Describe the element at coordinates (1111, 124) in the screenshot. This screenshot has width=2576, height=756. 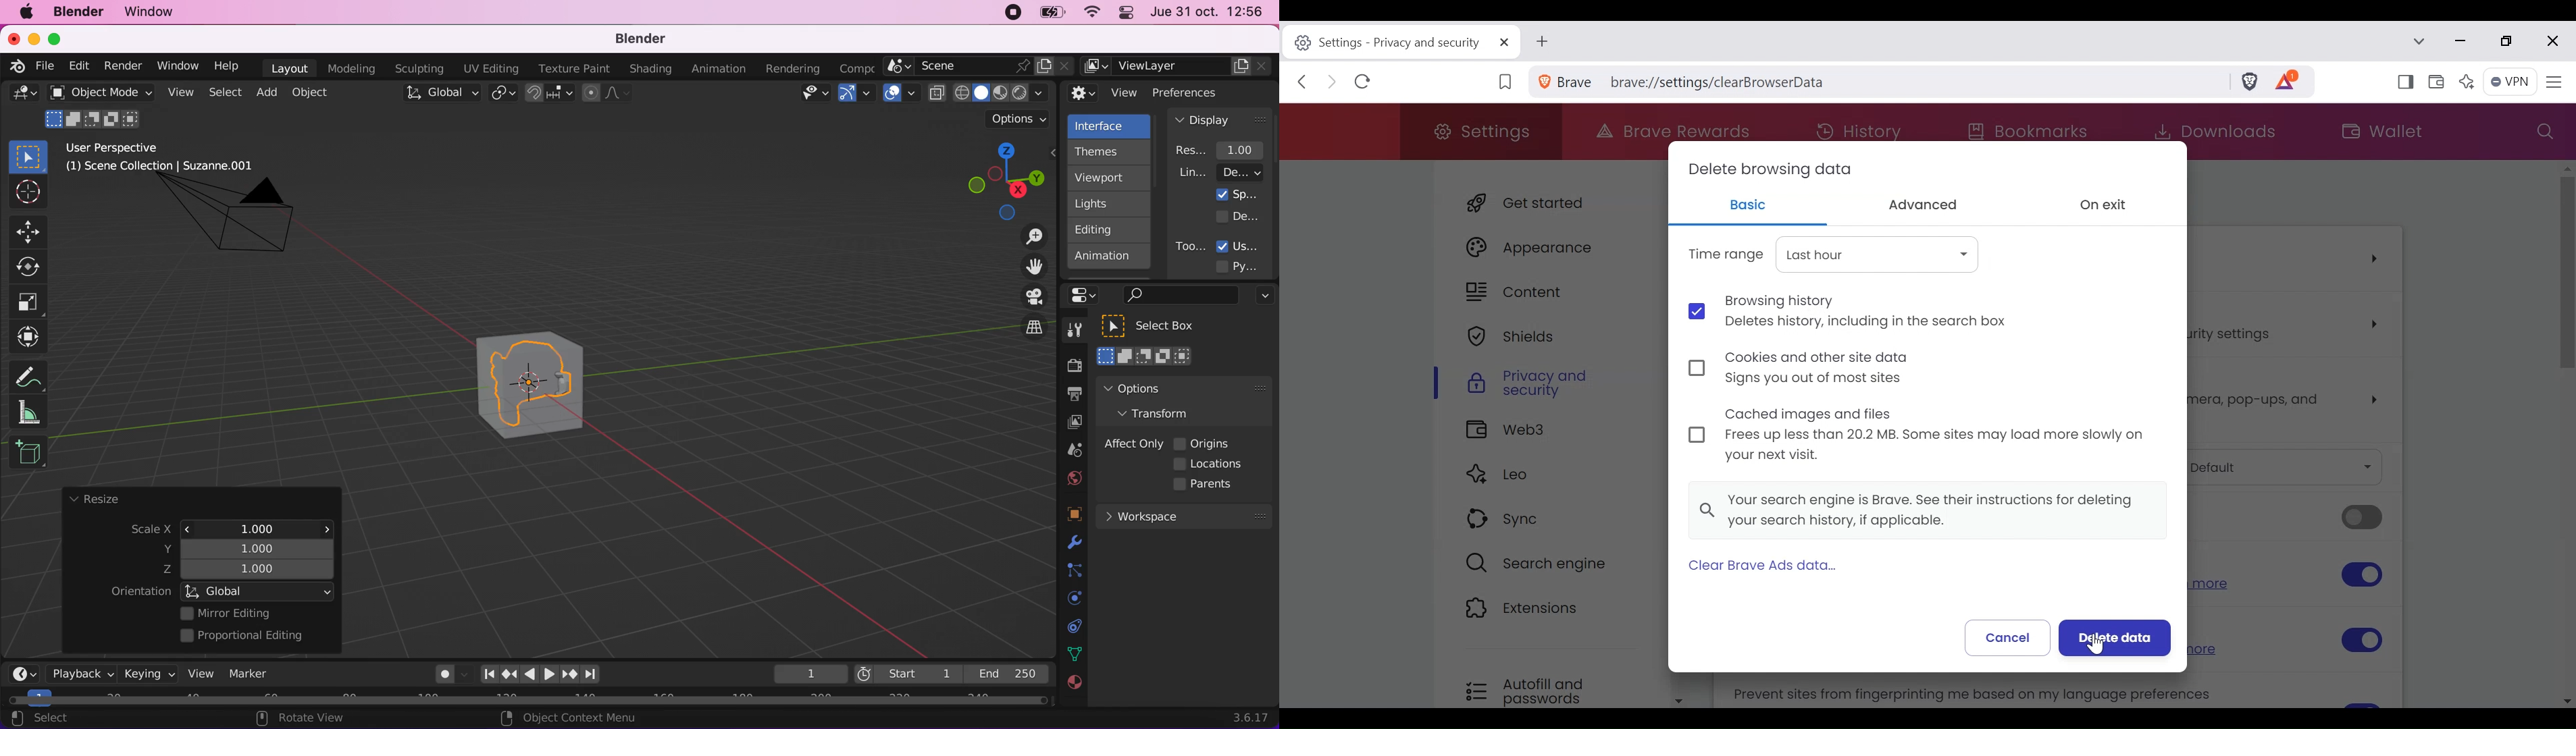
I see `interface` at that location.